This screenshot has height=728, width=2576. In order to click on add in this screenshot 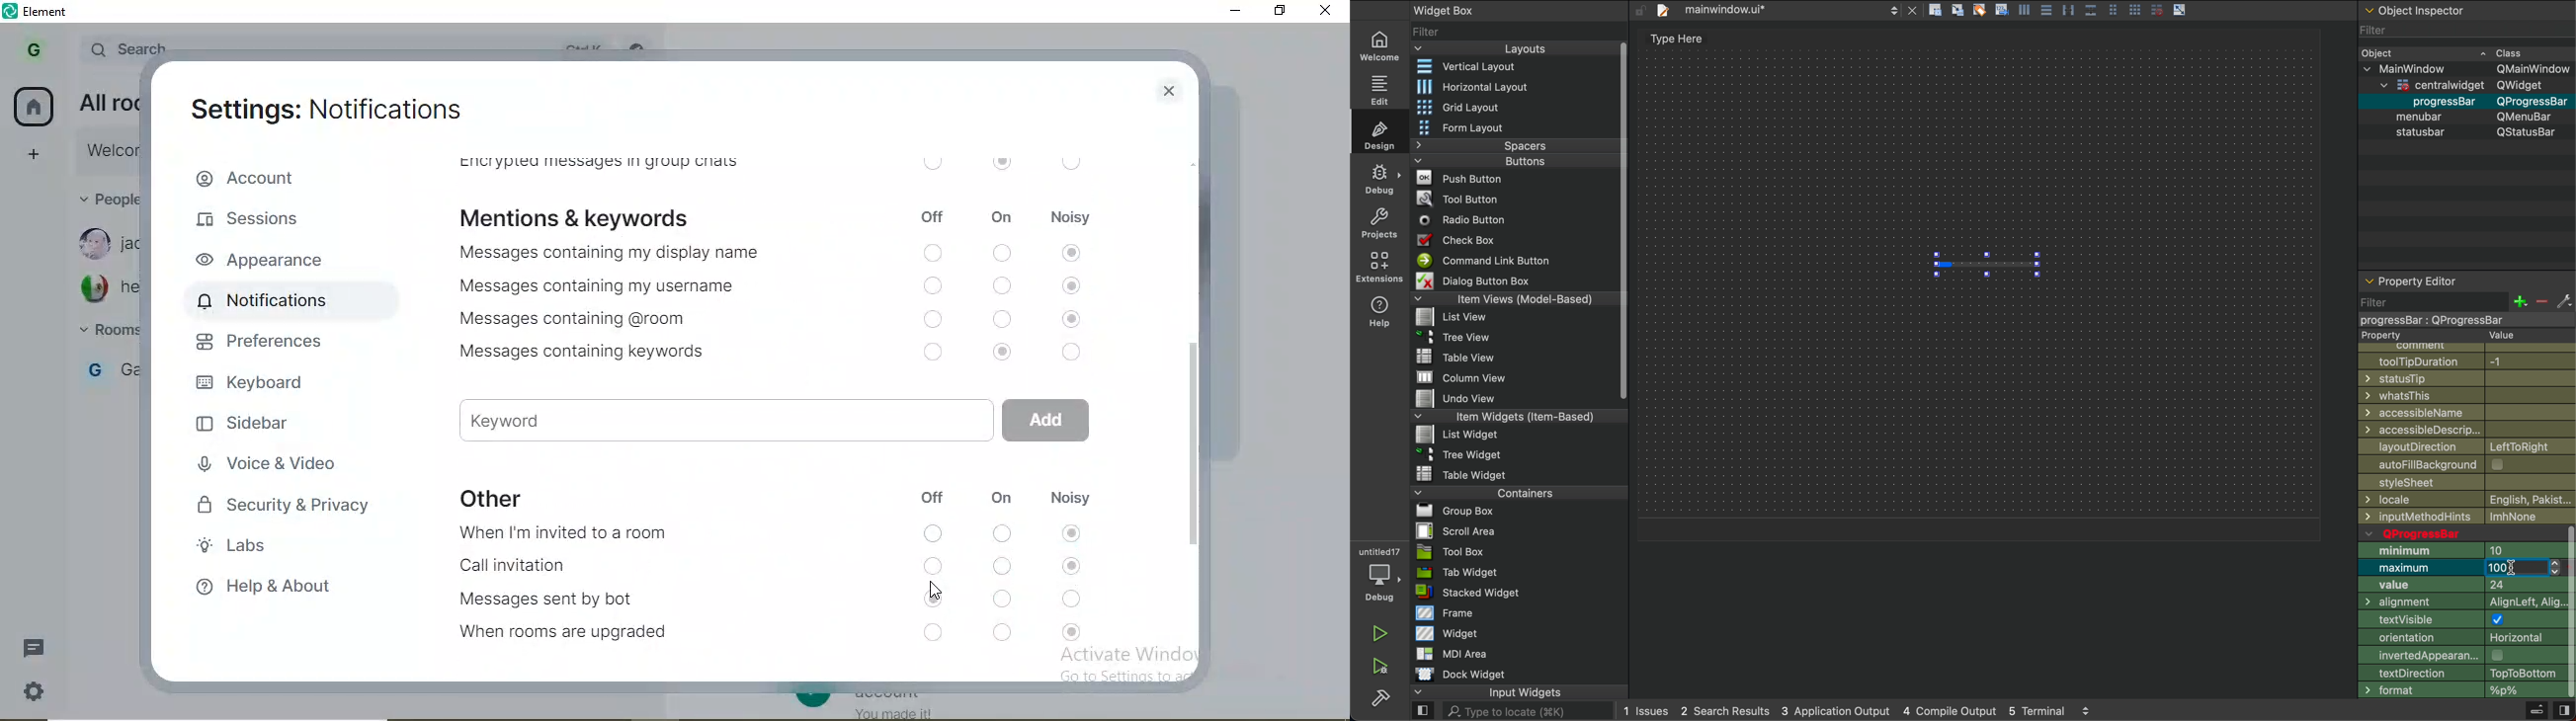, I will do `click(1047, 420)`.